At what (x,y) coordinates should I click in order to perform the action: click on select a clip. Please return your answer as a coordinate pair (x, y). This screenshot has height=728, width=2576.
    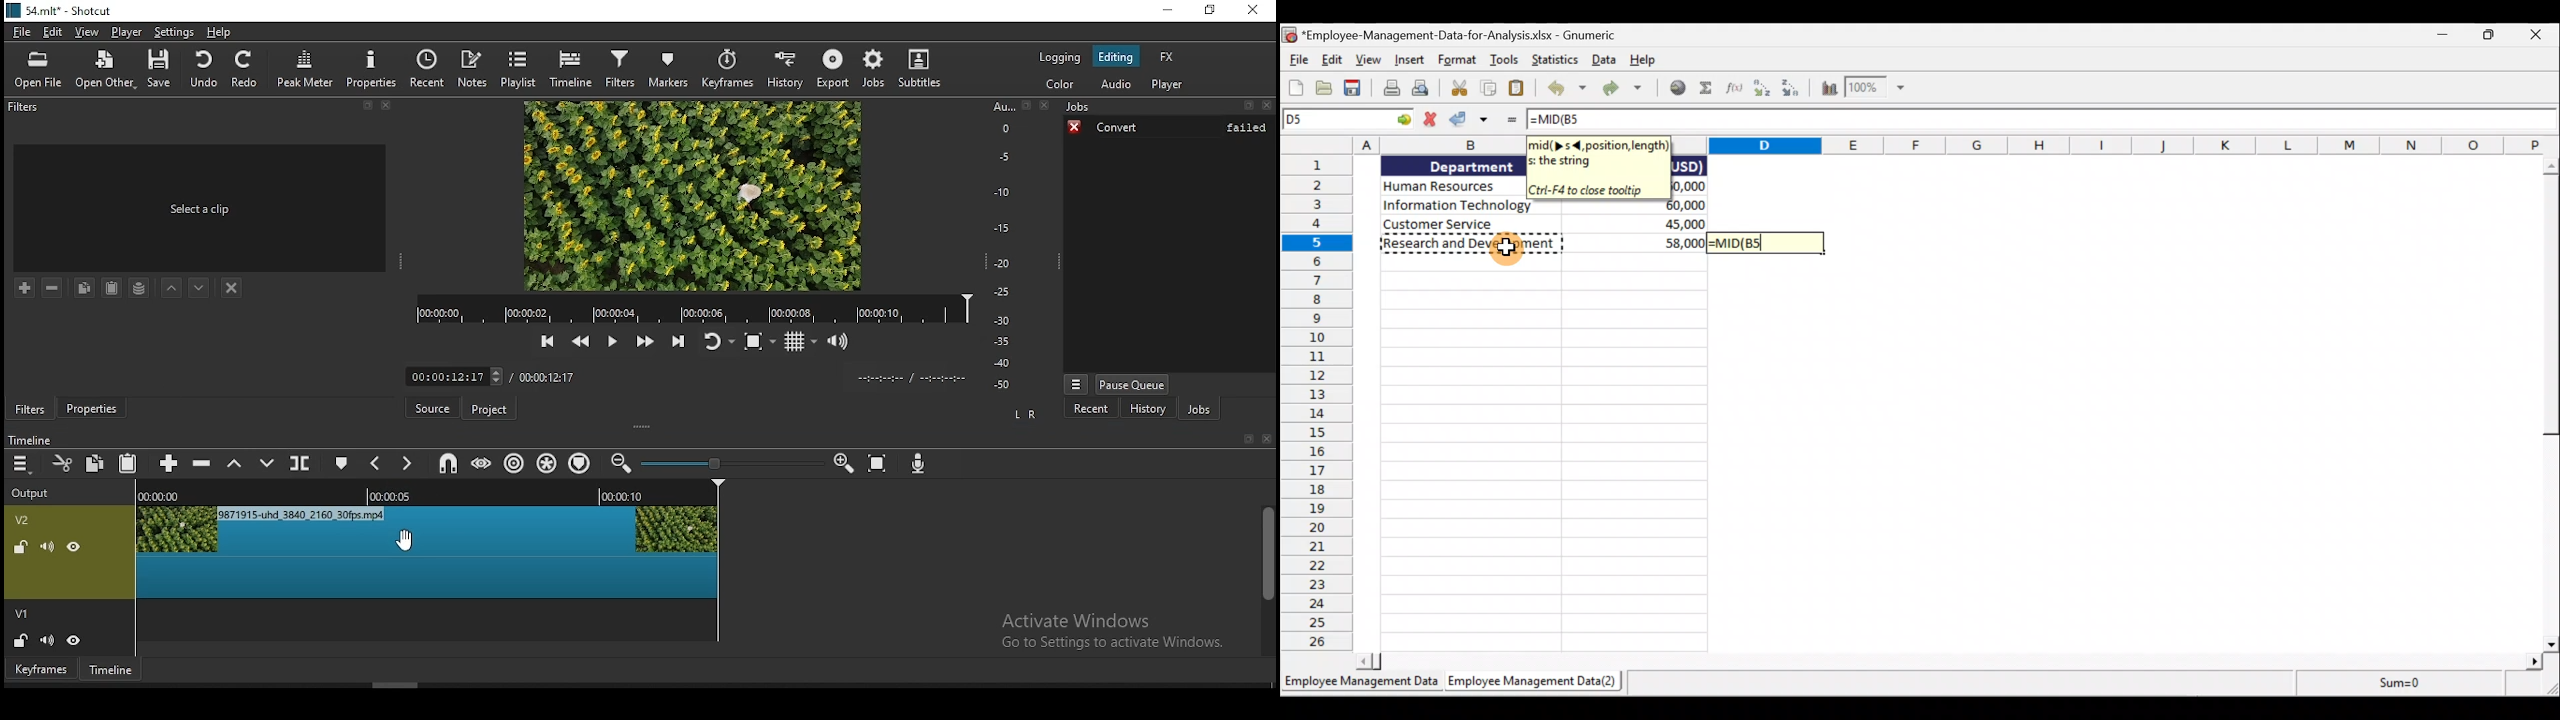
    Looking at the image, I should click on (201, 210).